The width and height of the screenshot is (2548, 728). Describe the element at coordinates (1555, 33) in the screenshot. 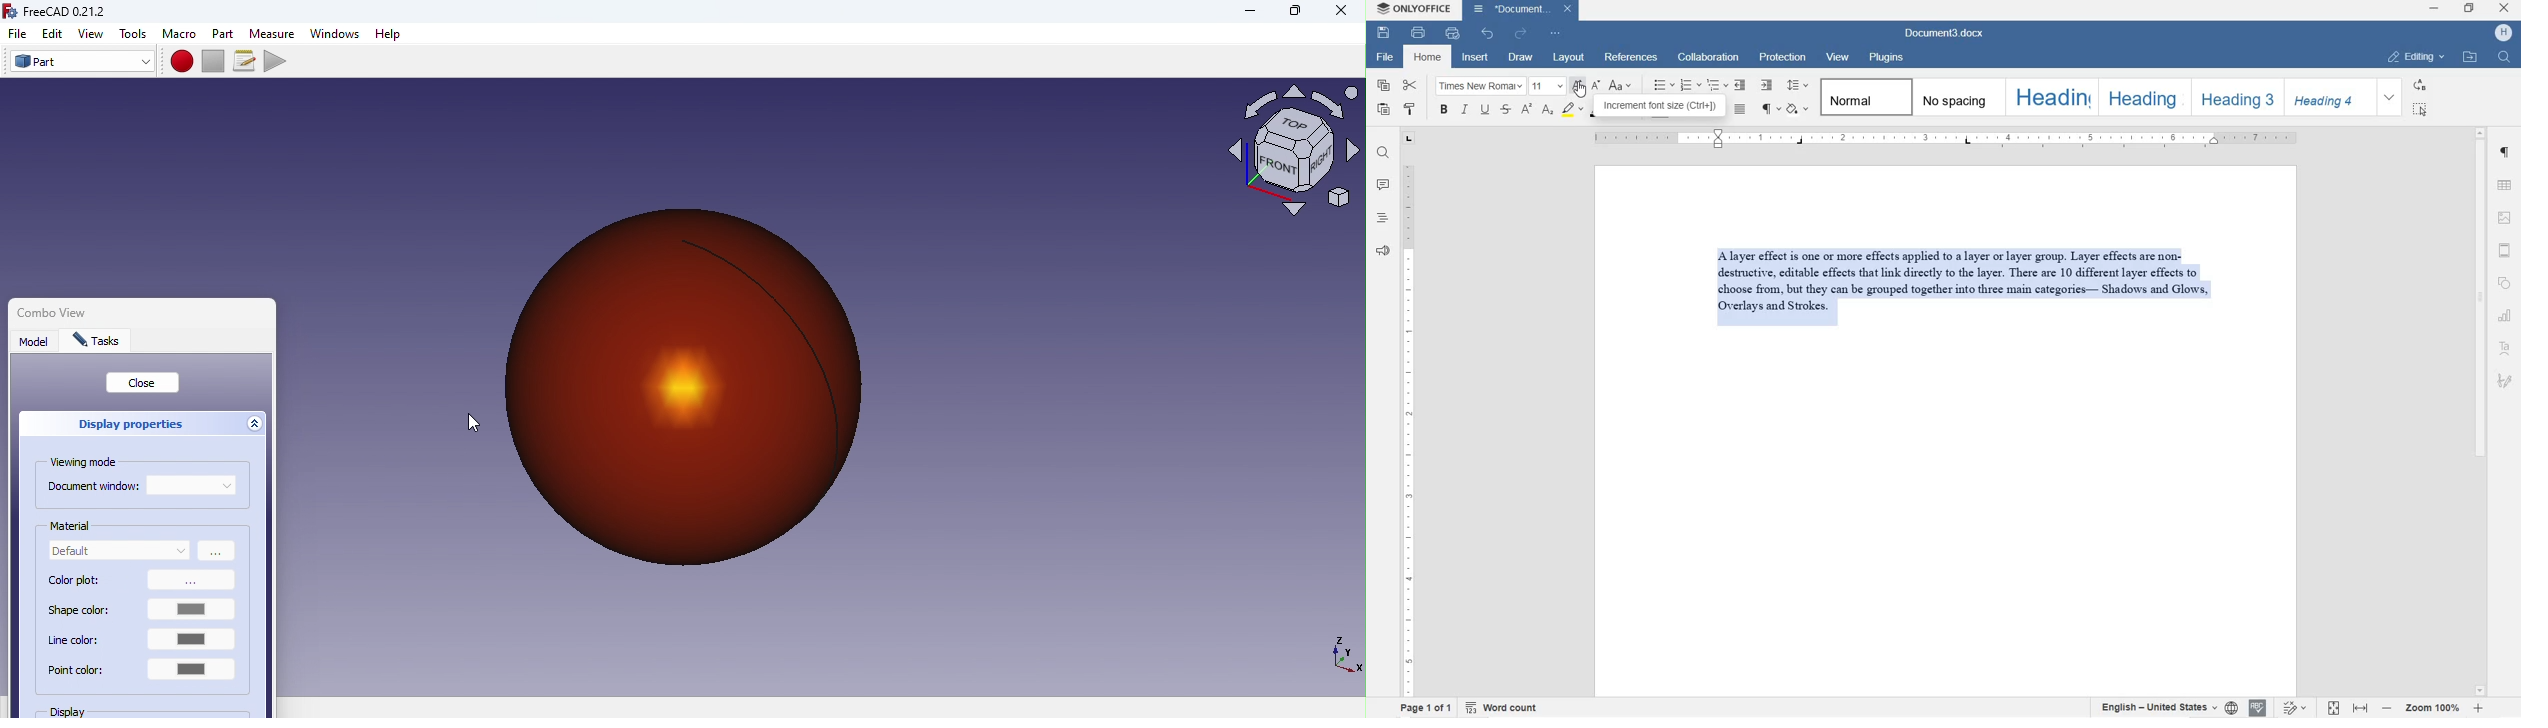

I see `customize quick access toolbar` at that location.